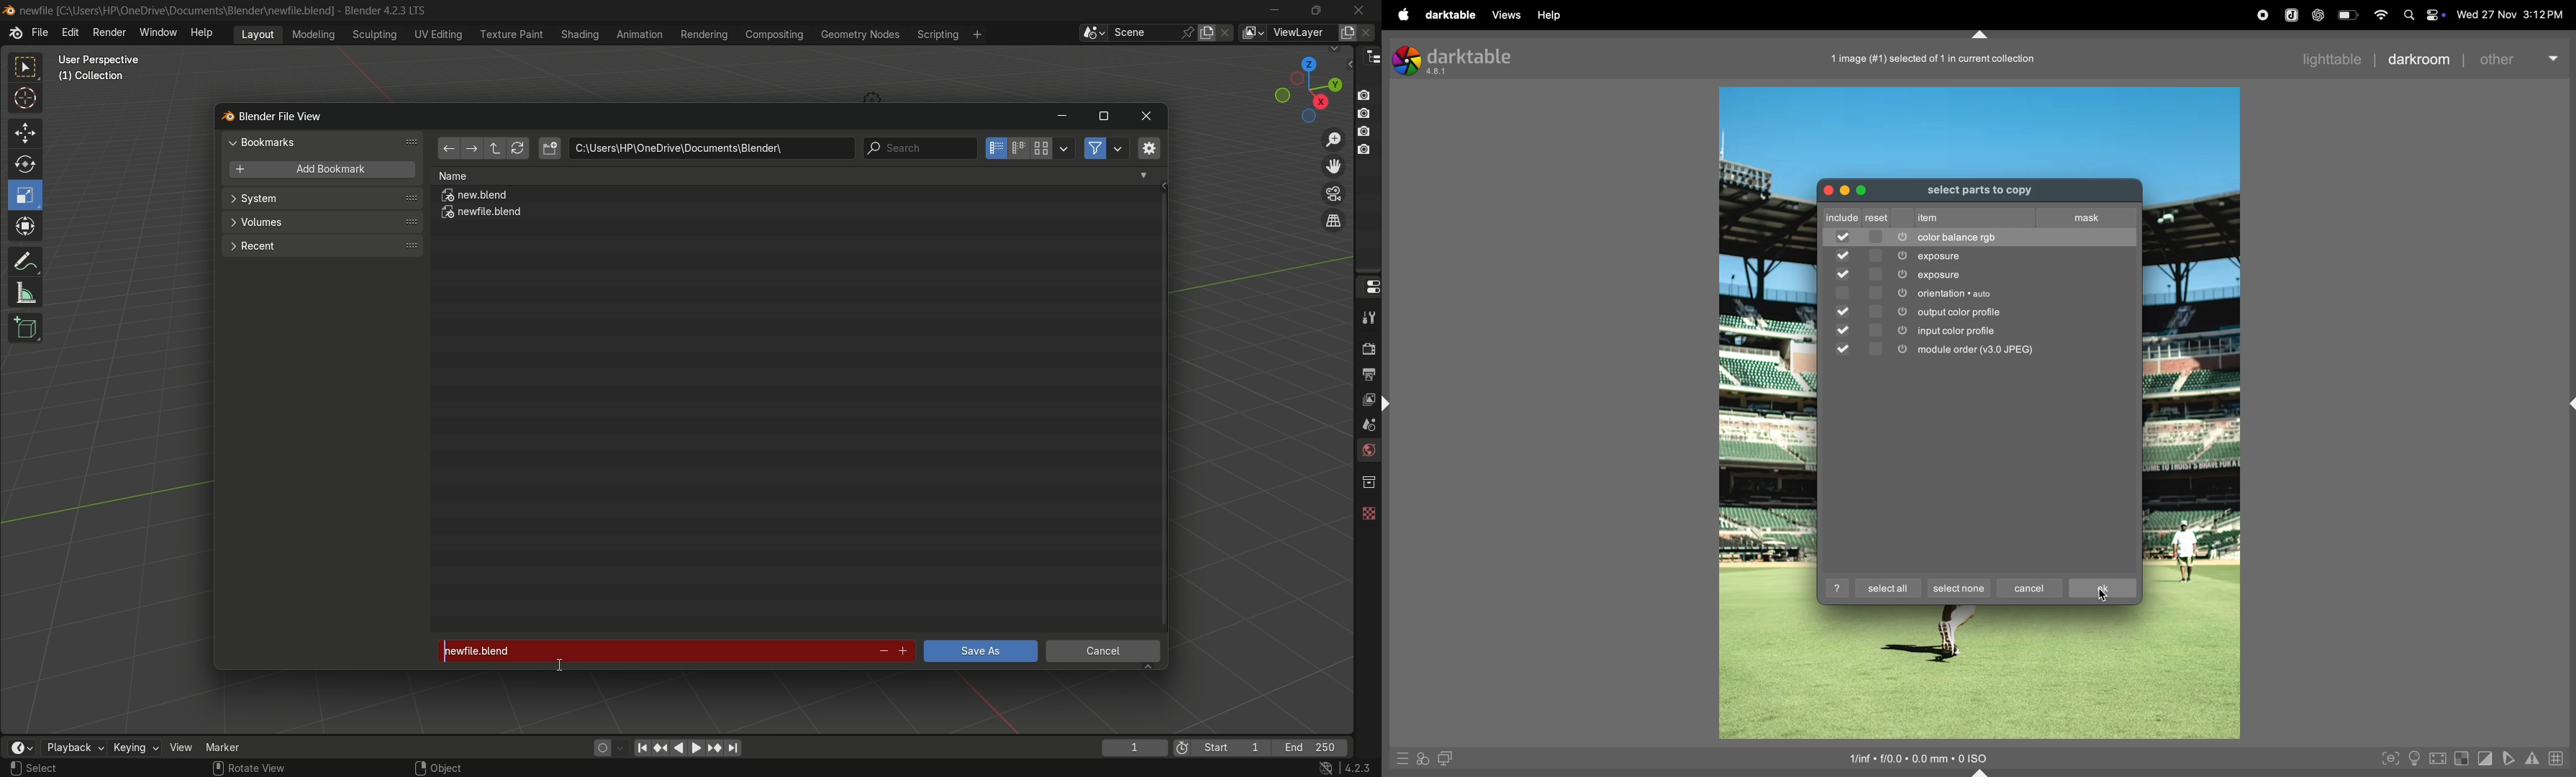 The image size is (2576, 784). What do you see at coordinates (711, 148) in the screenshot?
I see `location` at bounding box center [711, 148].